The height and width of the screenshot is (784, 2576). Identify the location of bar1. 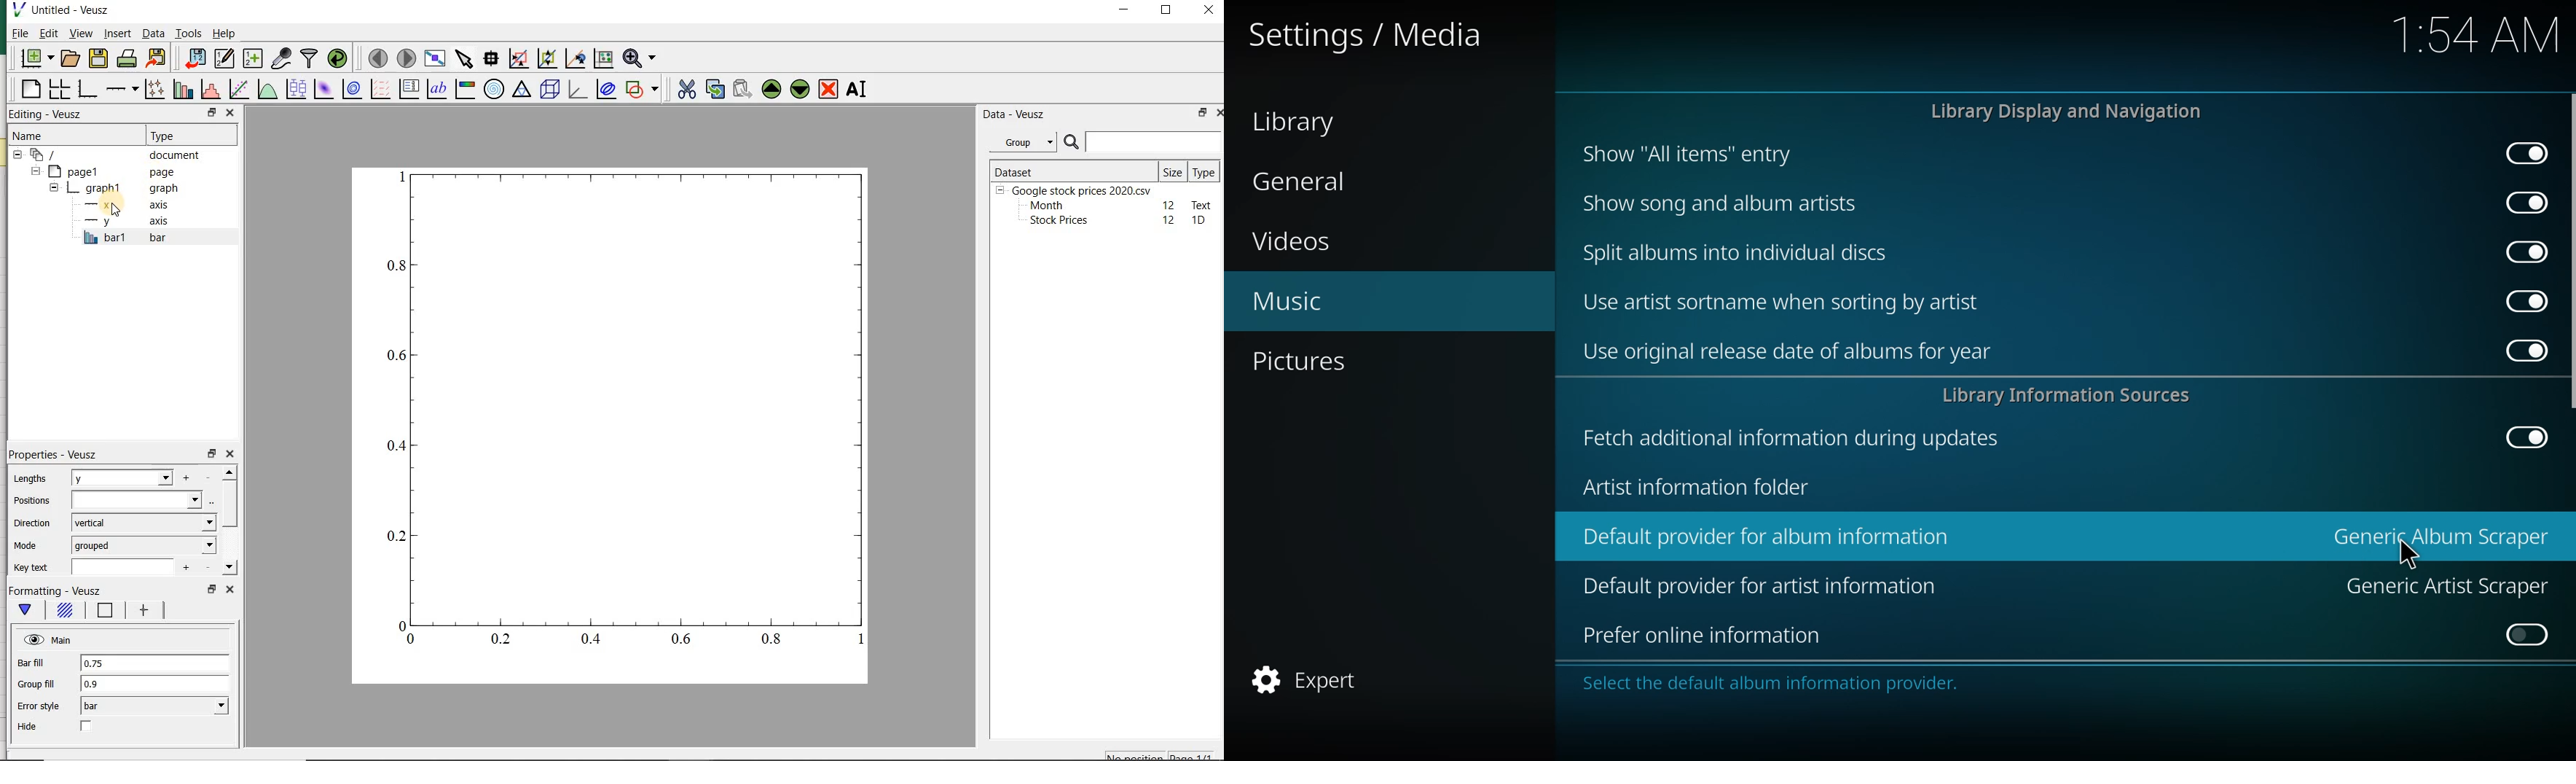
(121, 238).